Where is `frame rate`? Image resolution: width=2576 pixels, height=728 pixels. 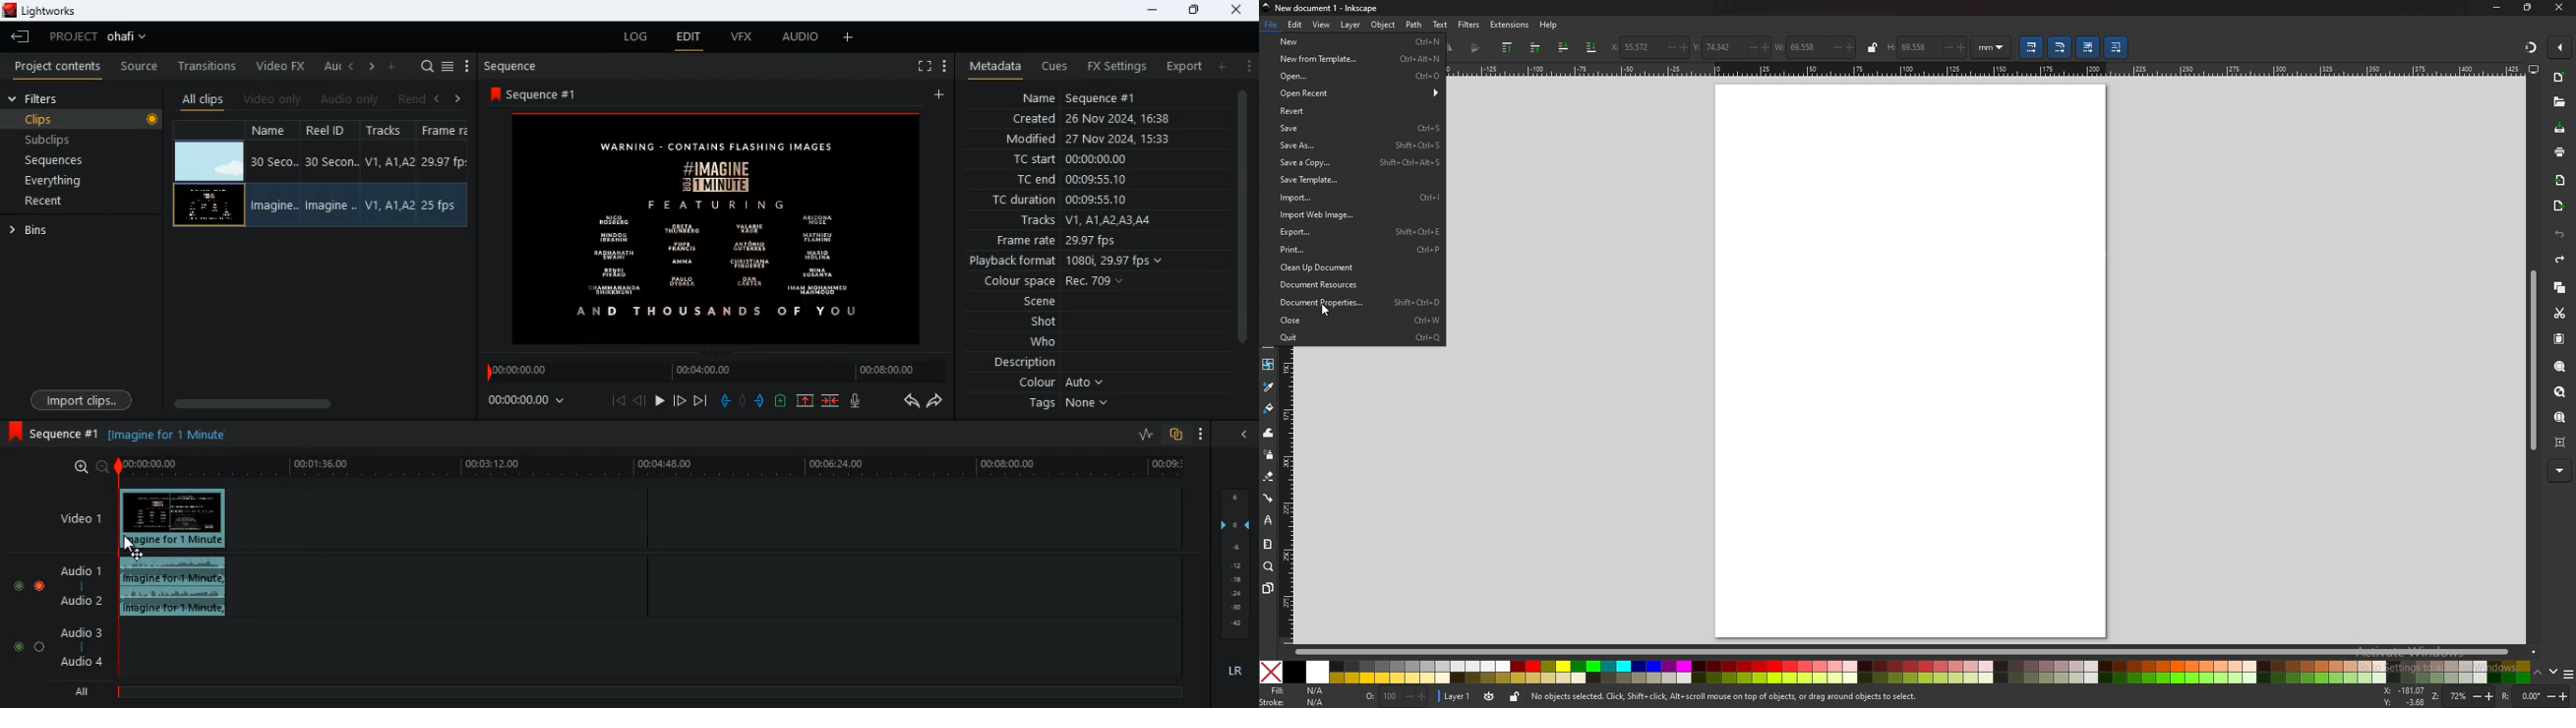
frame rate is located at coordinates (1077, 240).